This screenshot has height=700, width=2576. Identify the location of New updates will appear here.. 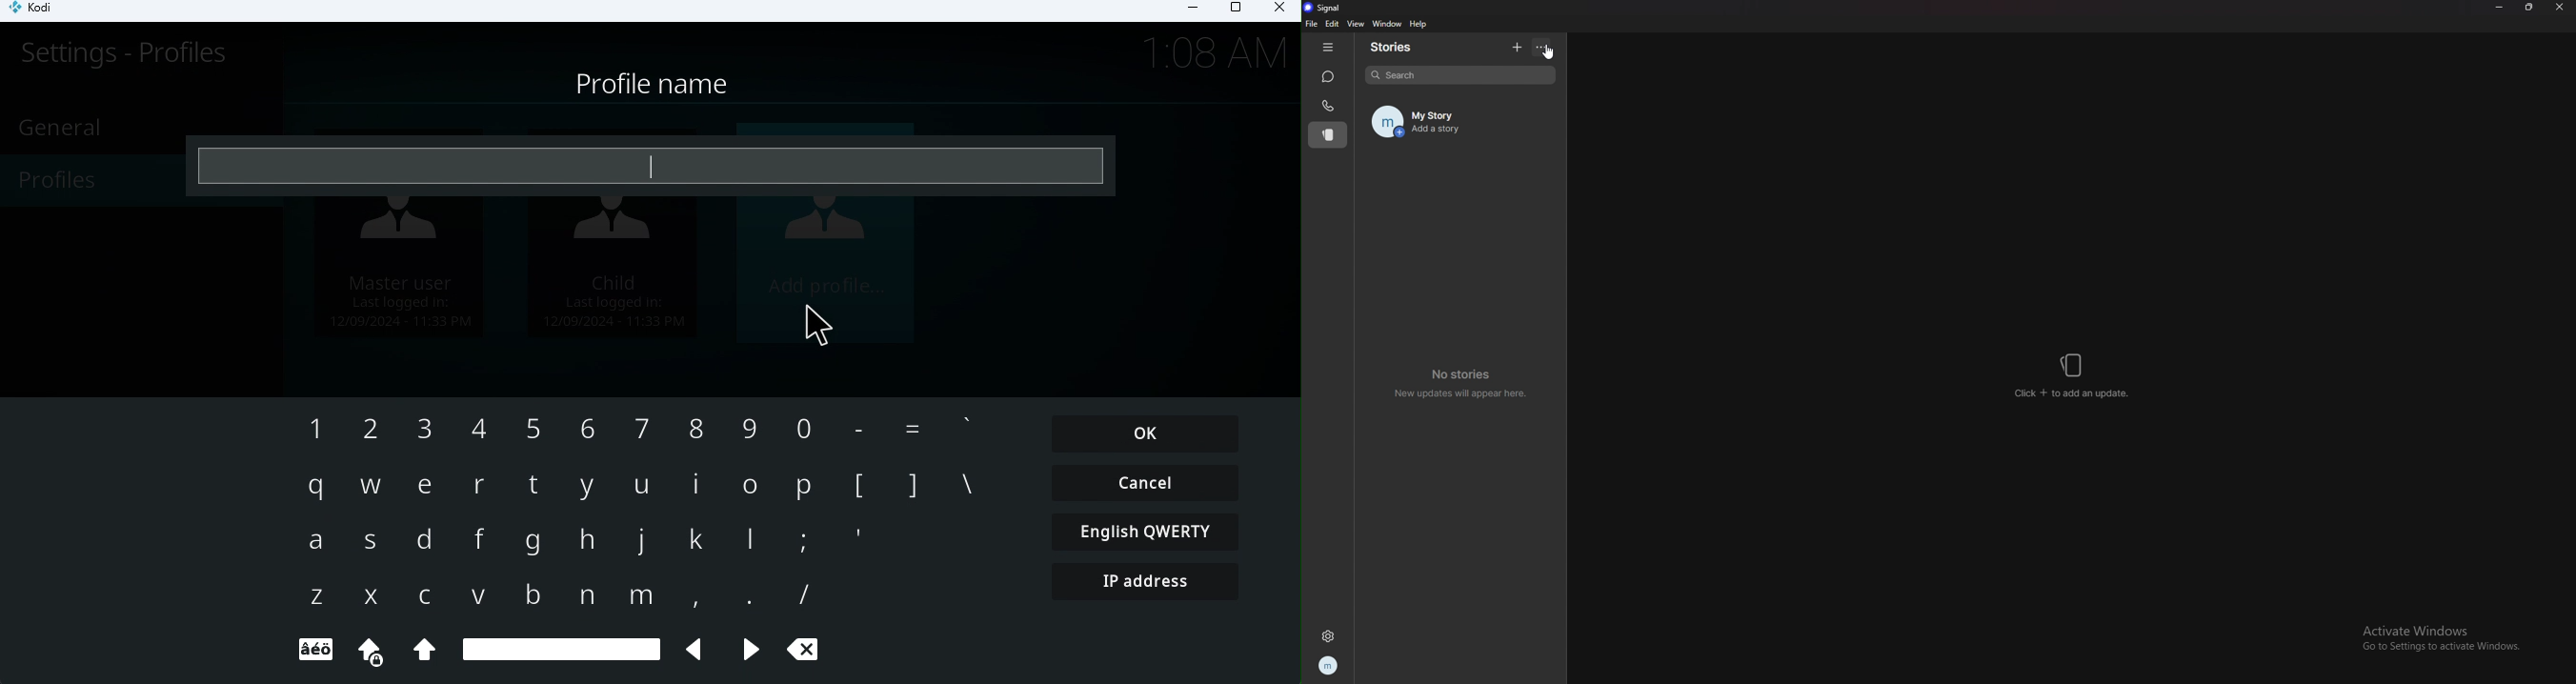
(1462, 394).